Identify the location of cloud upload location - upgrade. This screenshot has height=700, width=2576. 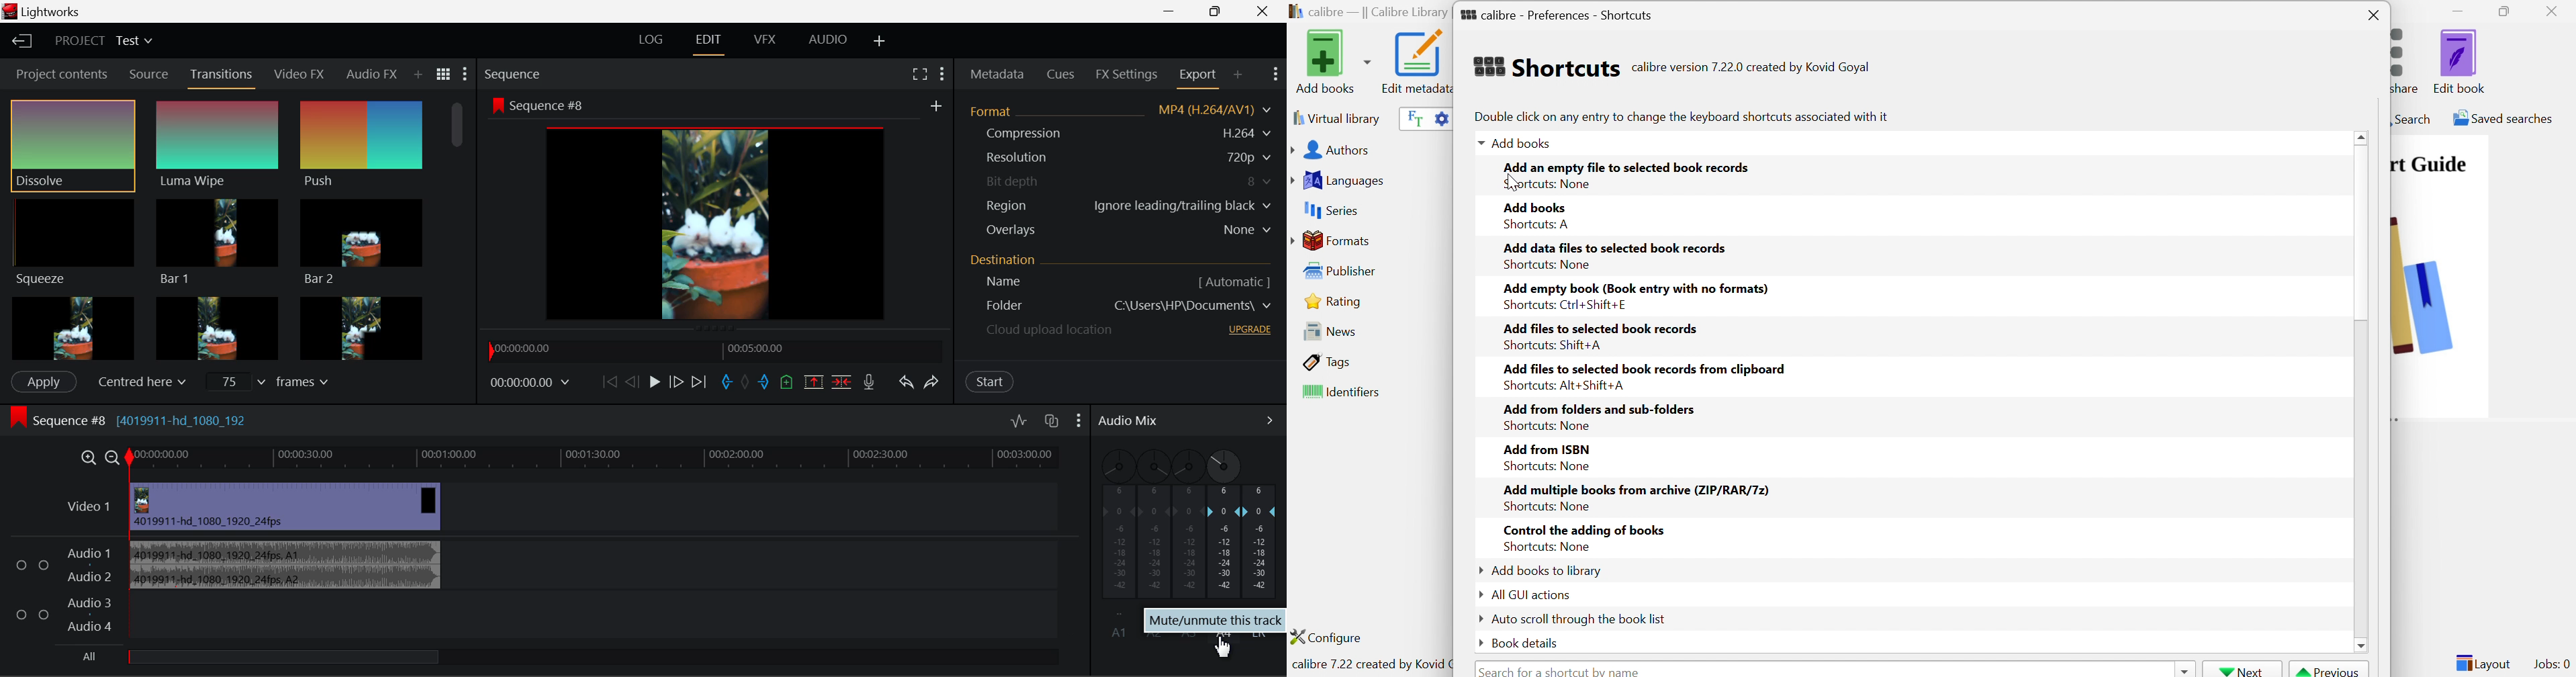
(1119, 329).